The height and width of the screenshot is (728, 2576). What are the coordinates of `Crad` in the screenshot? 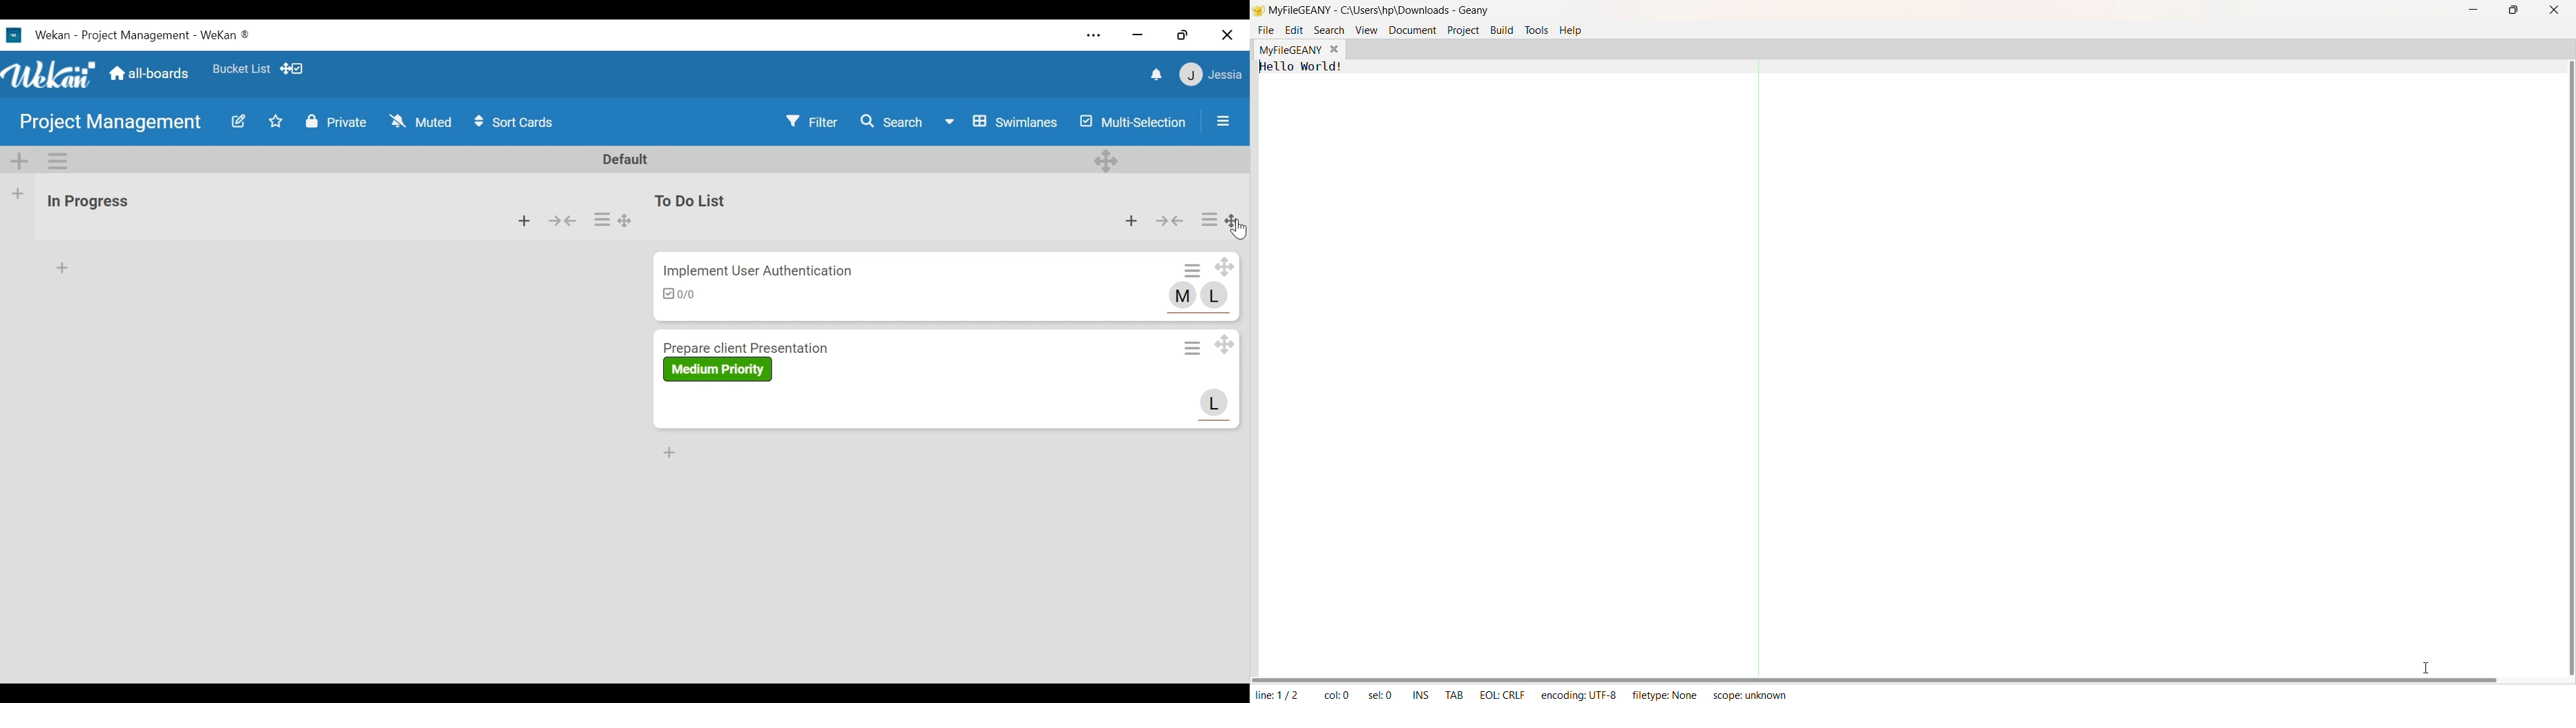 It's located at (832, 288).